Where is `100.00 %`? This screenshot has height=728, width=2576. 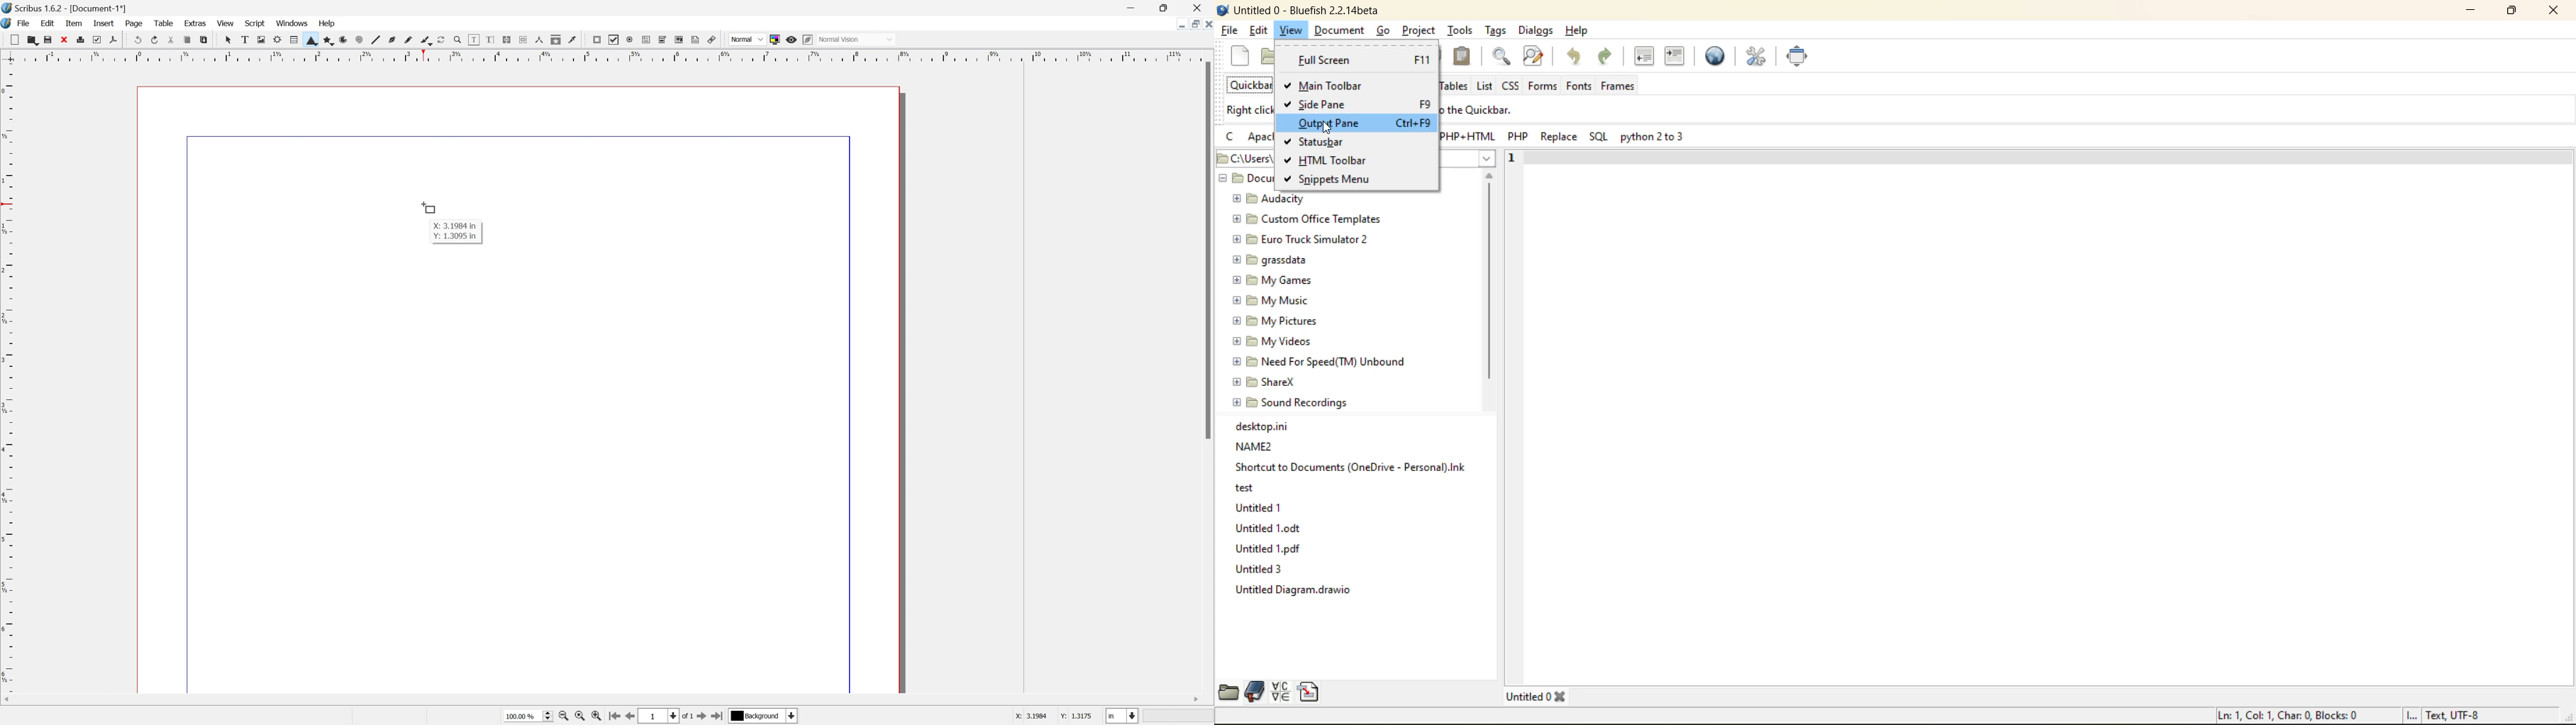
100.00 % is located at coordinates (522, 716).